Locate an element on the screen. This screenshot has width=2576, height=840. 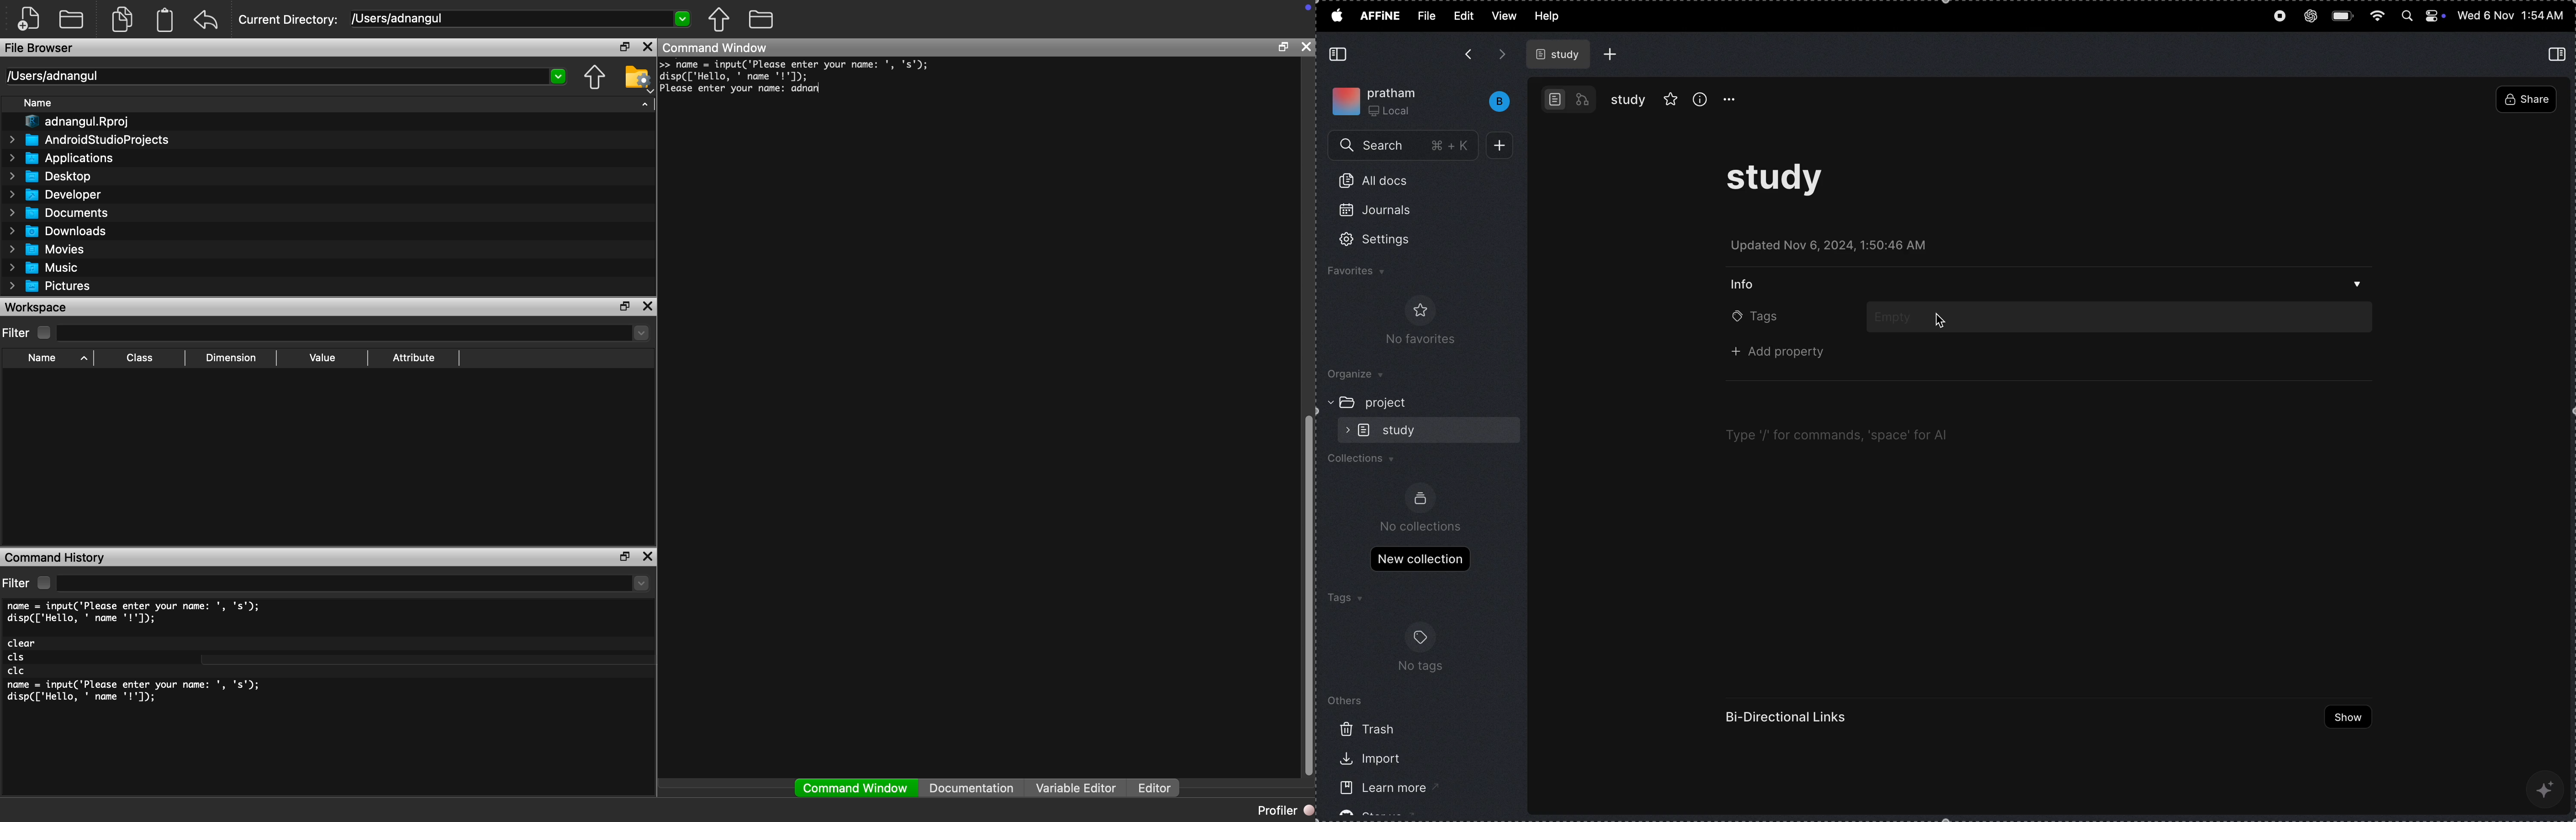
study file is located at coordinates (1560, 54).